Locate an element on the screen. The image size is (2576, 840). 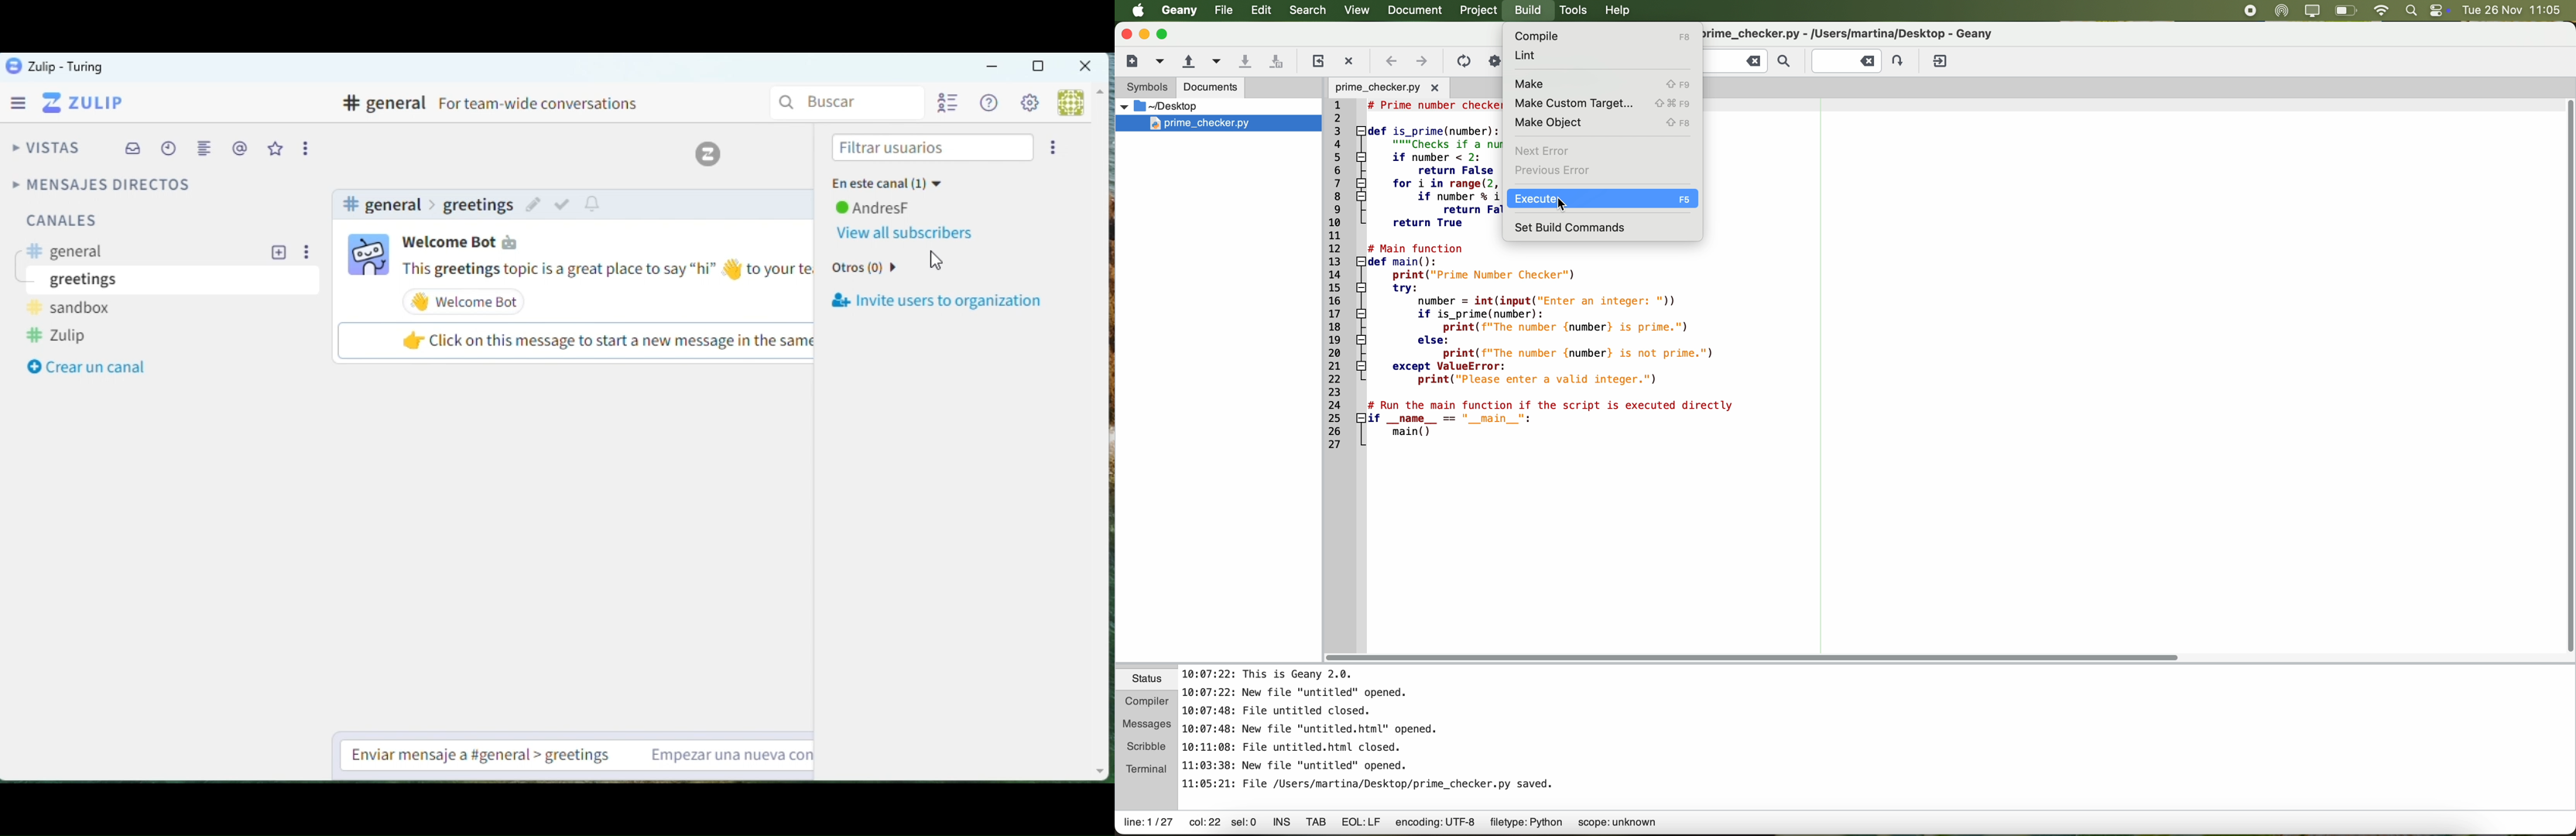
In this channel is located at coordinates (899, 184).